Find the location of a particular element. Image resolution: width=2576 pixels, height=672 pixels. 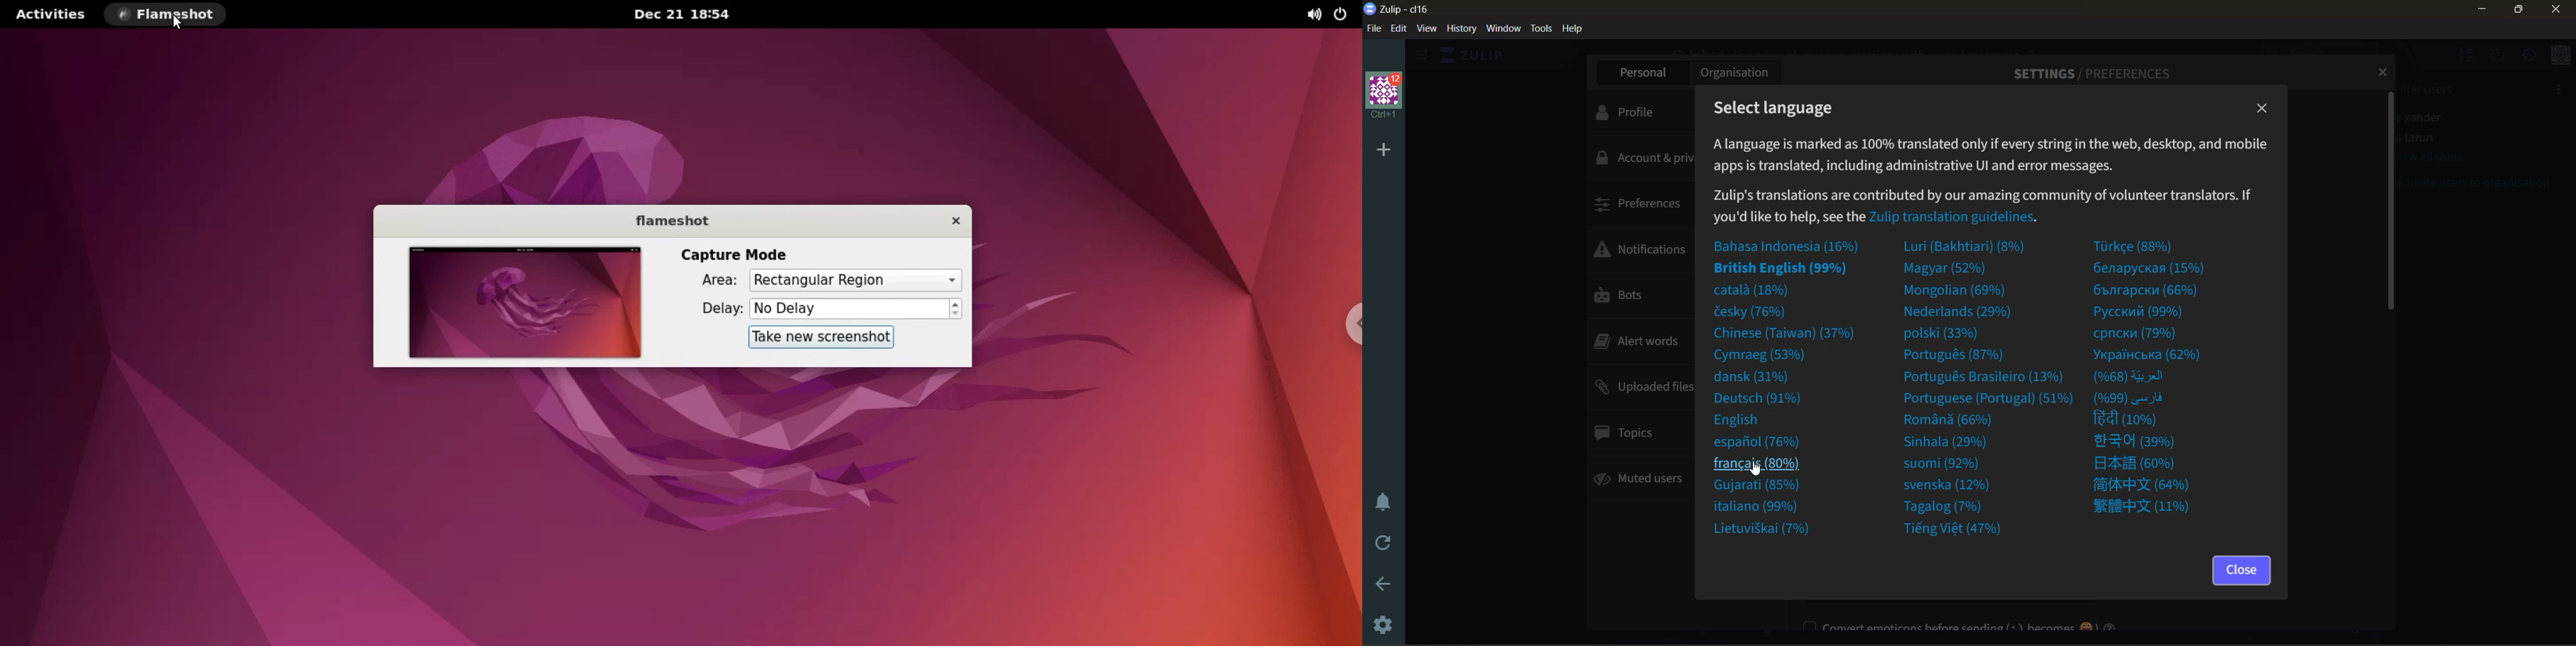

add organisation is located at coordinates (1381, 150).